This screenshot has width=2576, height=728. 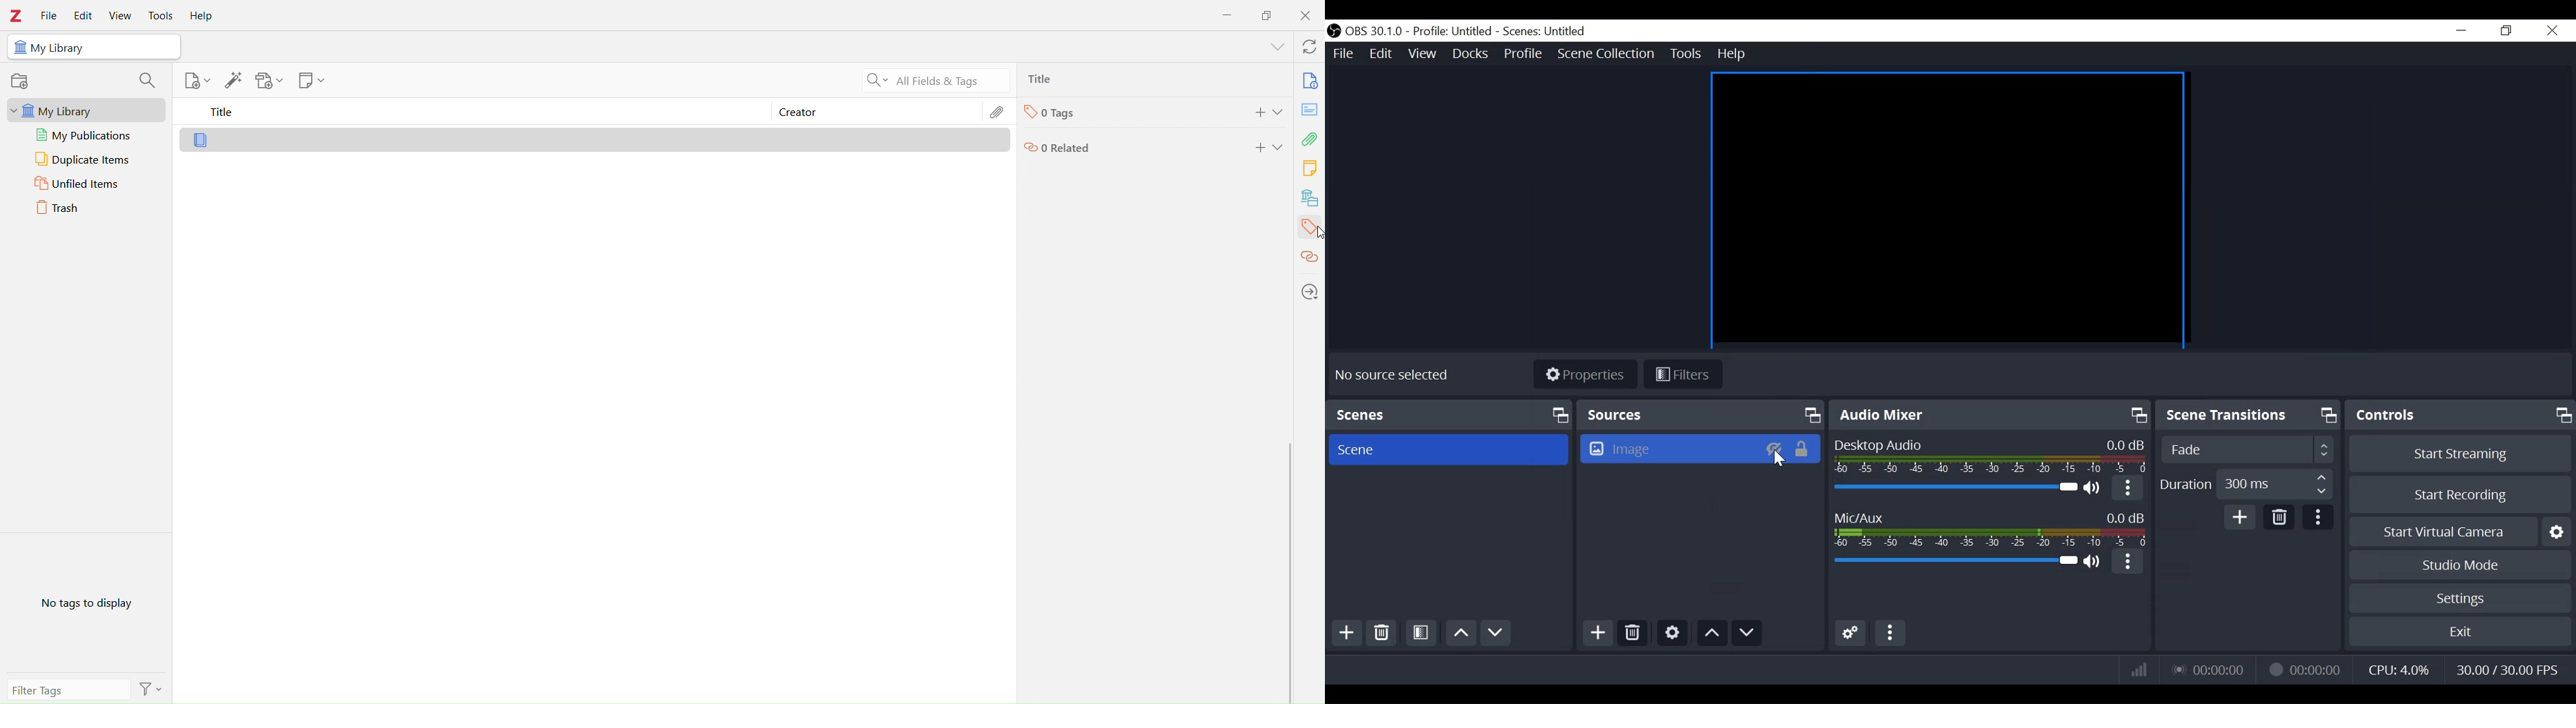 What do you see at coordinates (57, 207) in the screenshot?
I see `Trash` at bounding box center [57, 207].